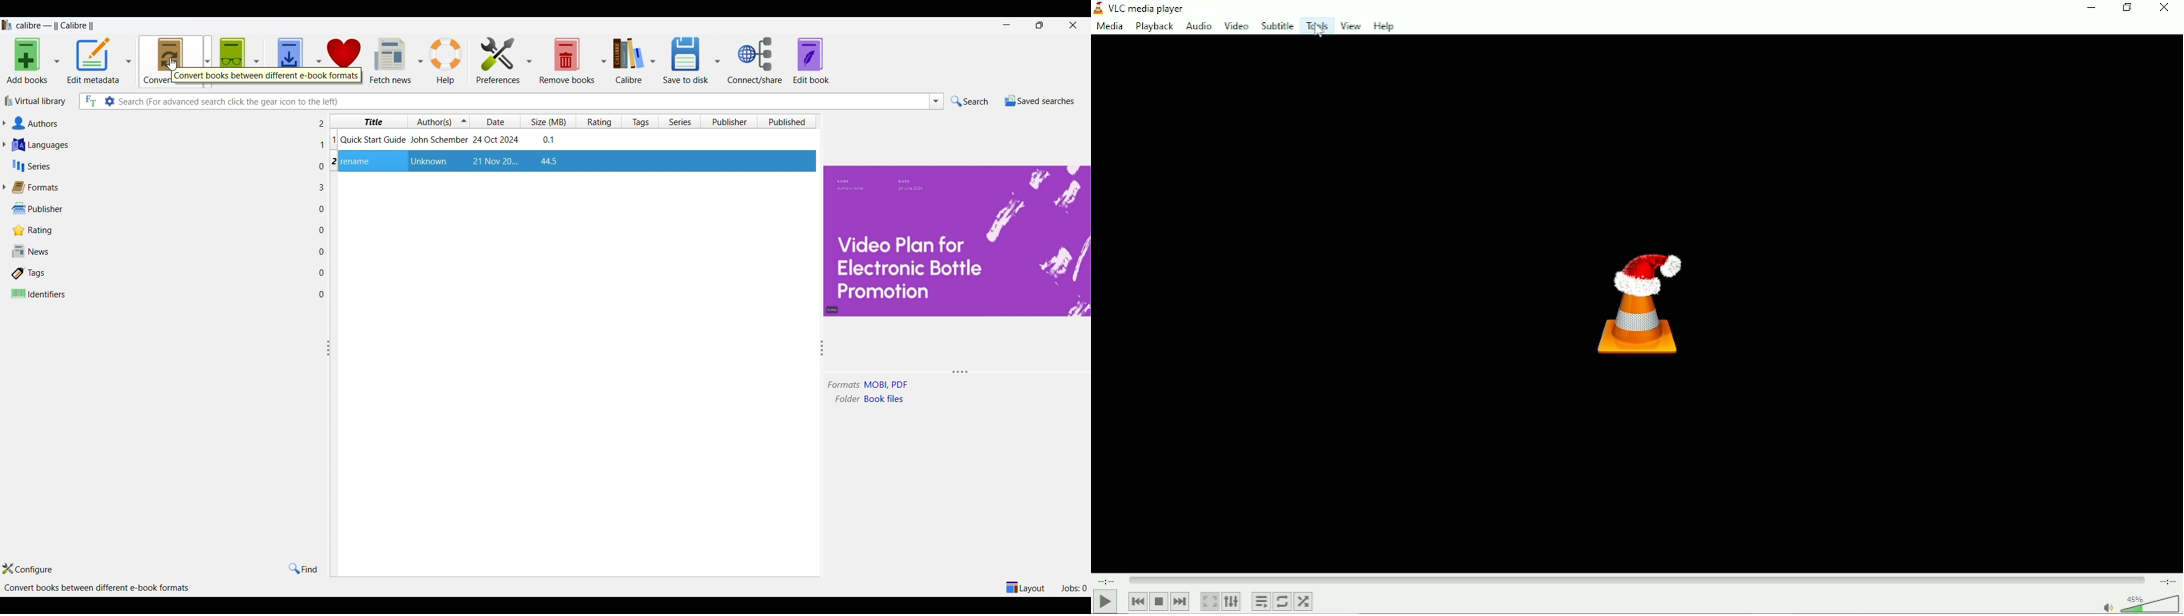  What do you see at coordinates (937, 101) in the screenshot?
I see `Search list` at bounding box center [937, 101].